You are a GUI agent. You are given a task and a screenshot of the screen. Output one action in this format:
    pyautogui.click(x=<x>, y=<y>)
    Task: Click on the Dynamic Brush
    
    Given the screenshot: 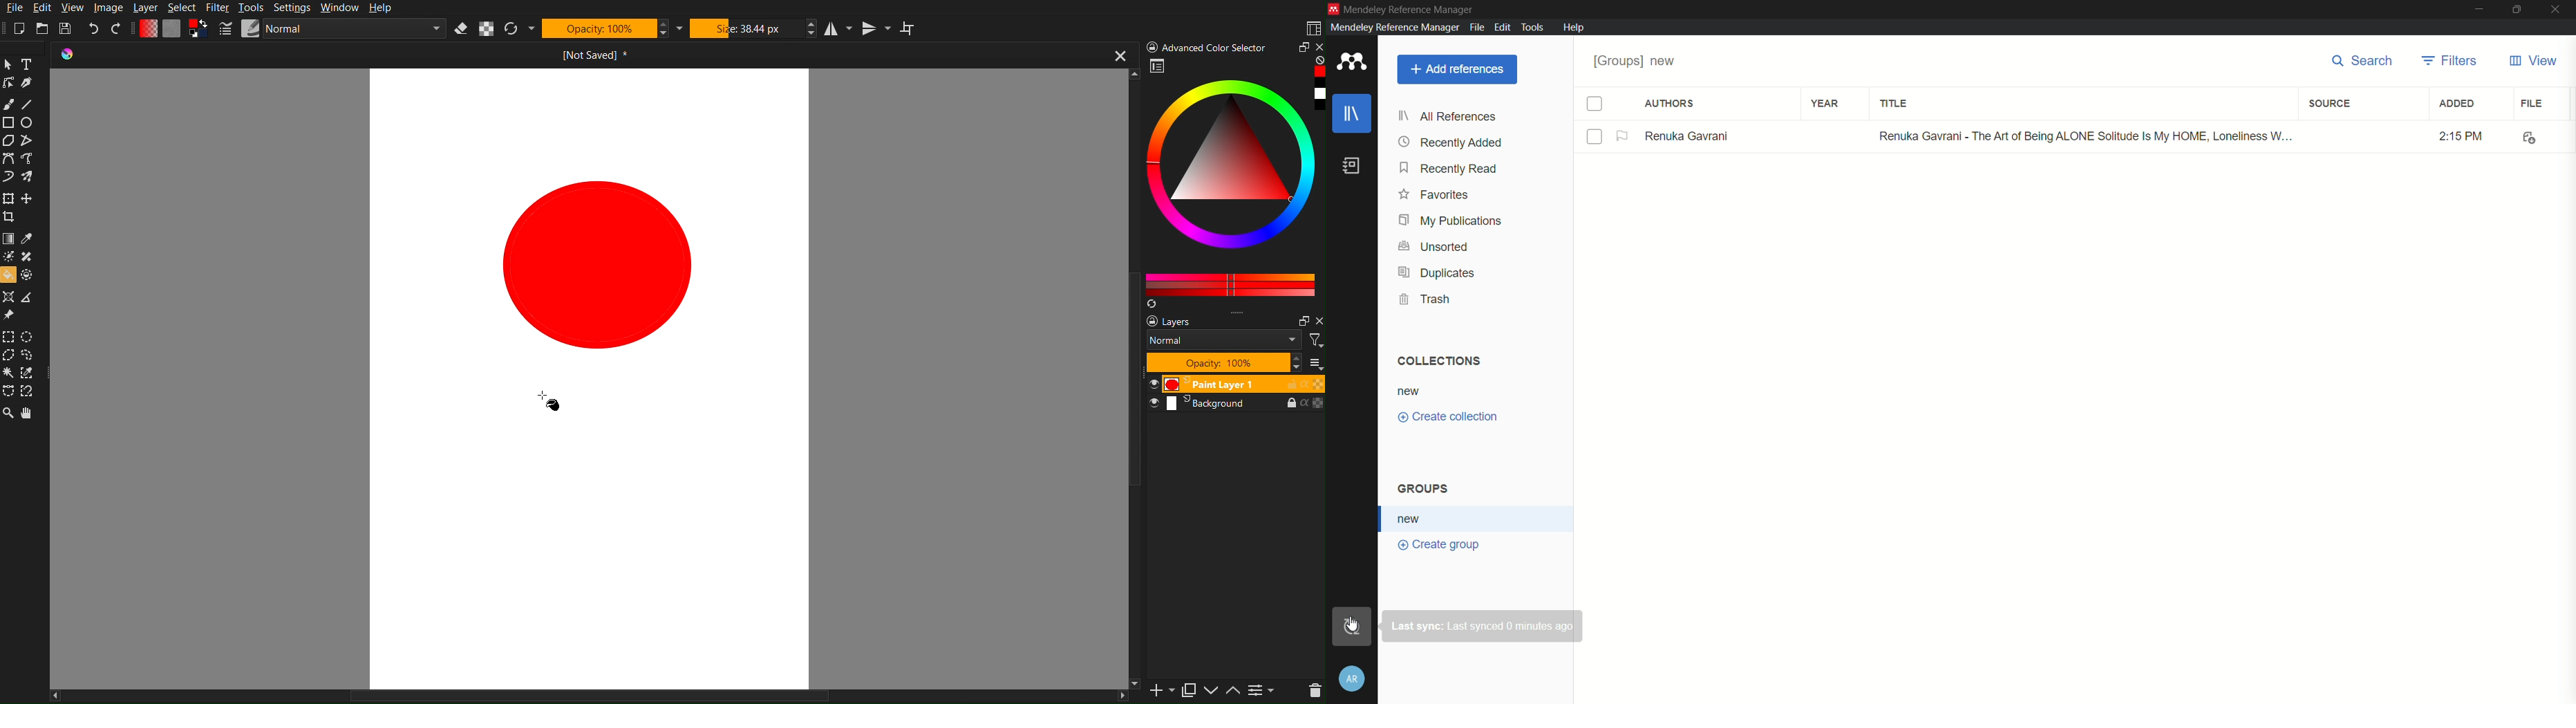 What is the action you would take?
    pyautogui.click(x=8, y=176)
    